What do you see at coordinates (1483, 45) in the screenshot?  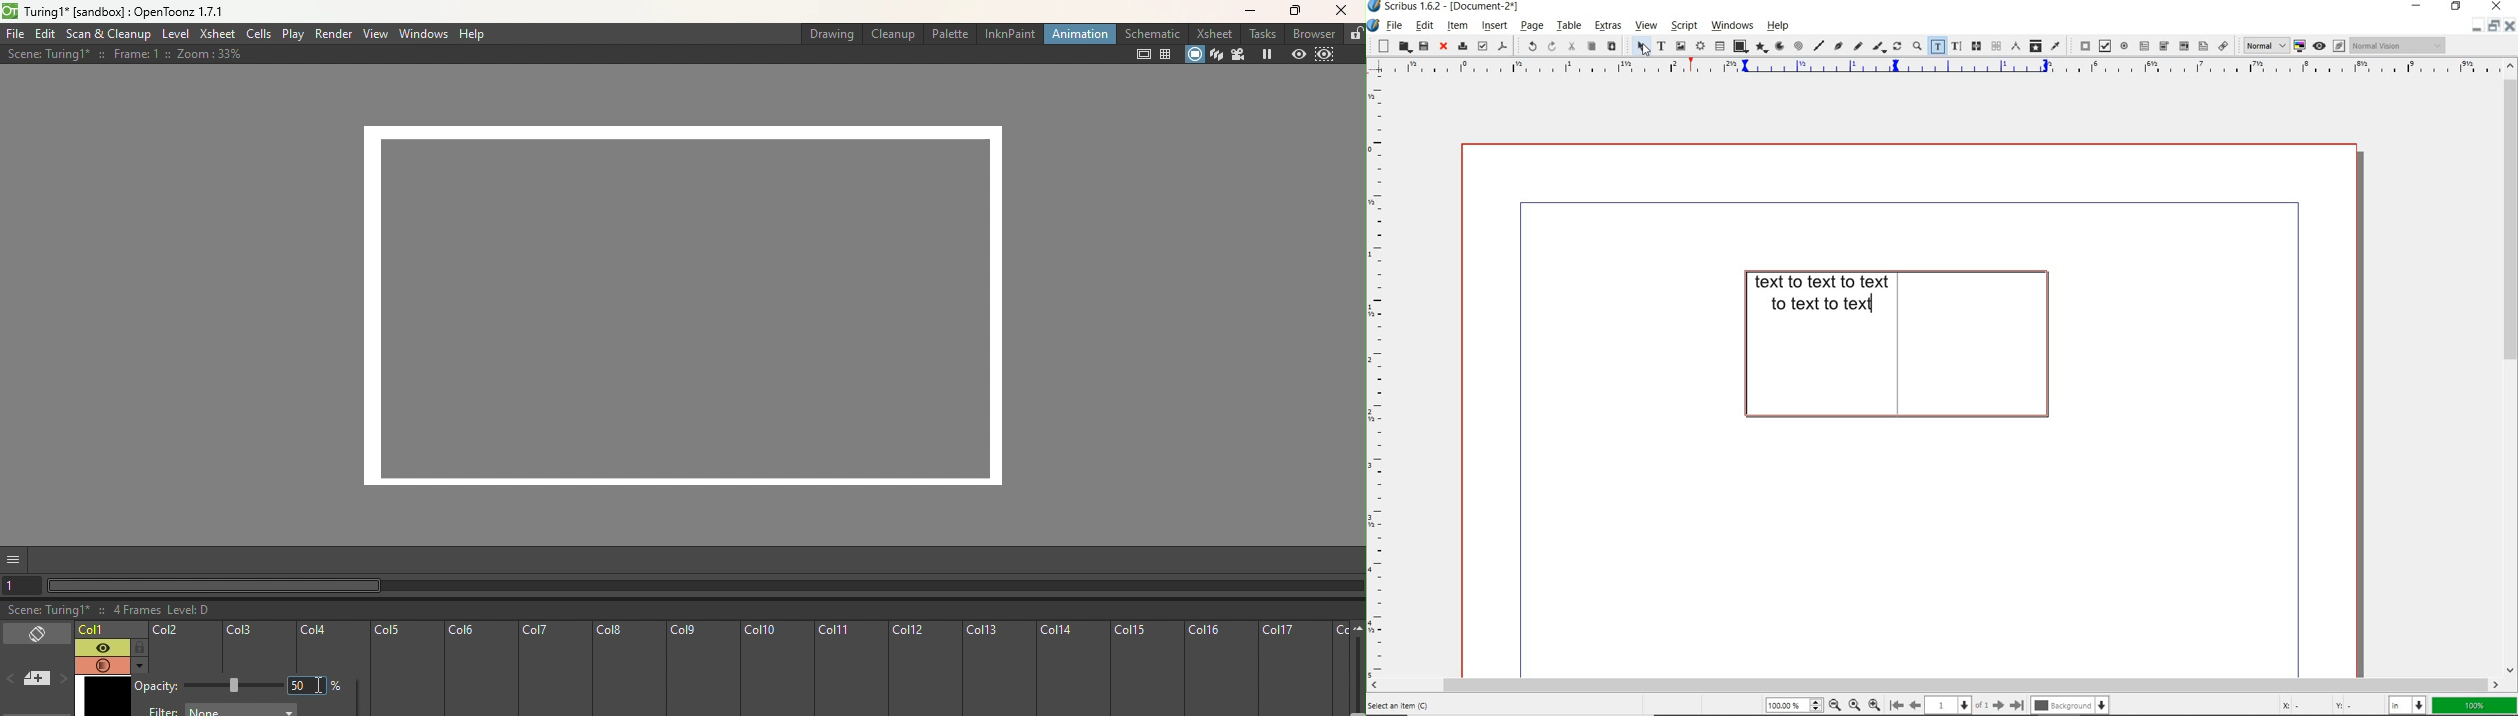 I see `preflight verifier` at bounding box center [1483, 45].